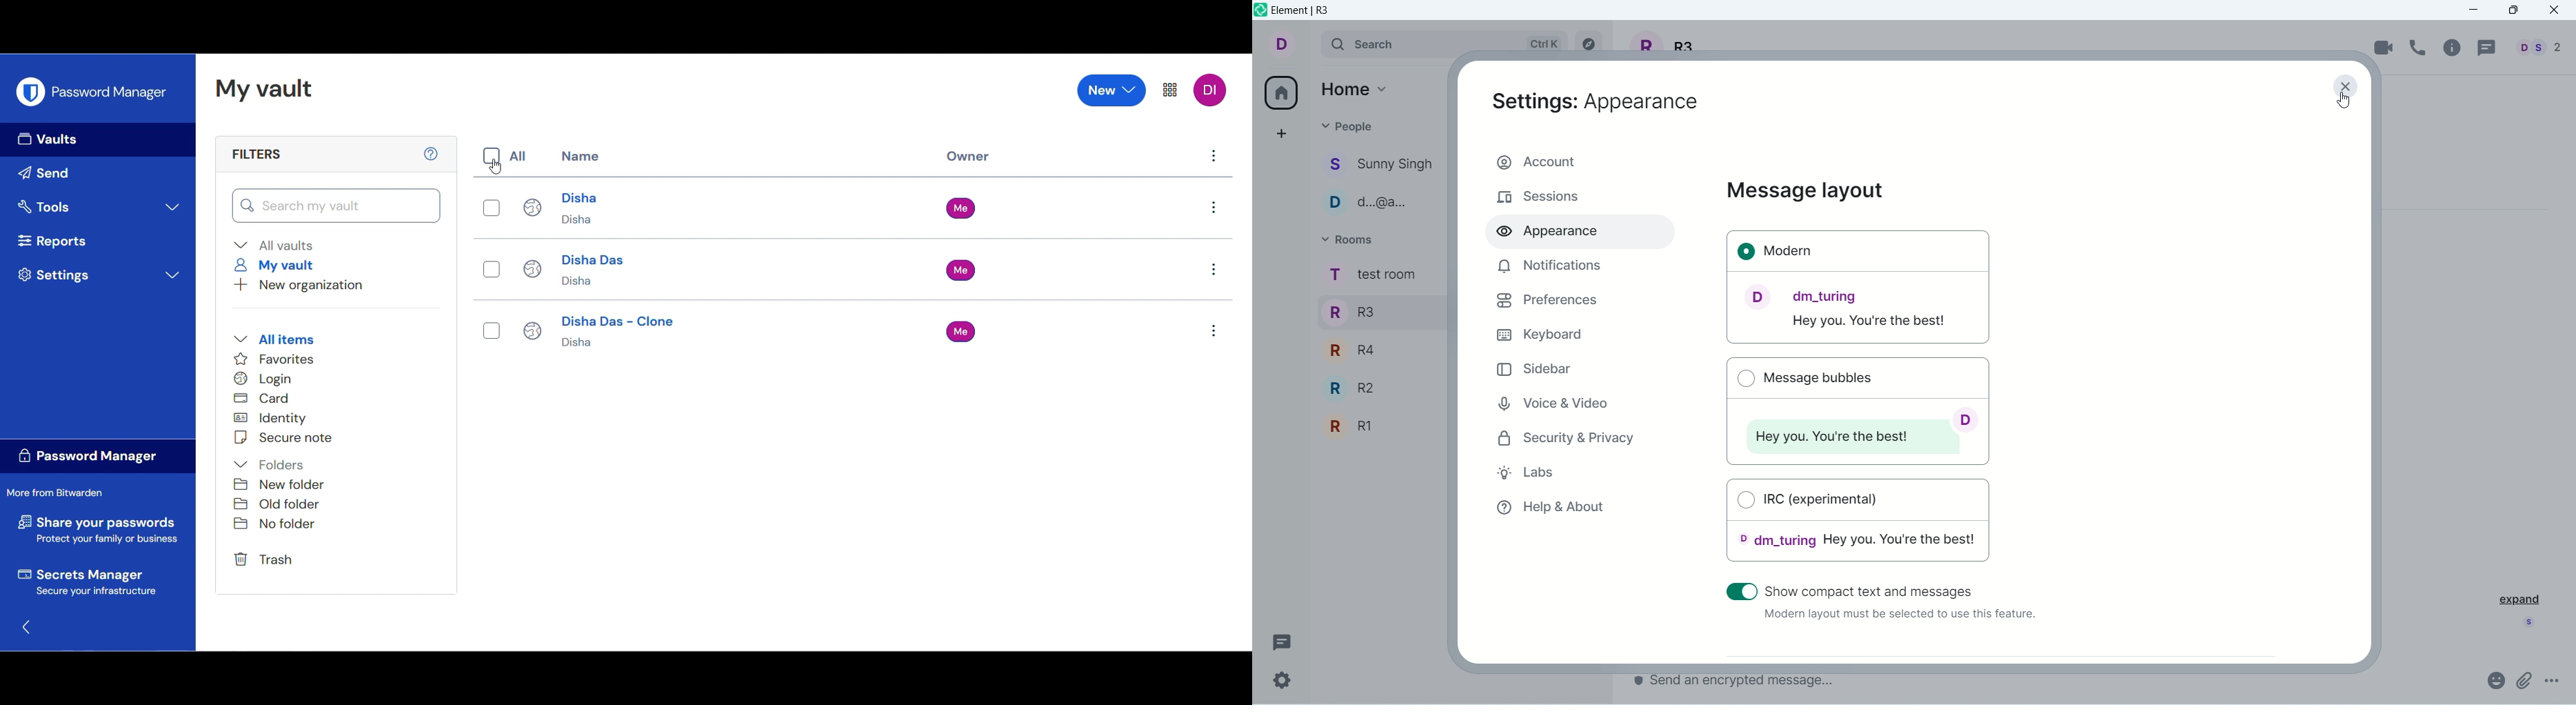 The height and width of the screenshot is (728, 2576). What do you see at coordinates (493, 168) in the screenshot?
I see `Cursor` at bounding box center [493, 168].